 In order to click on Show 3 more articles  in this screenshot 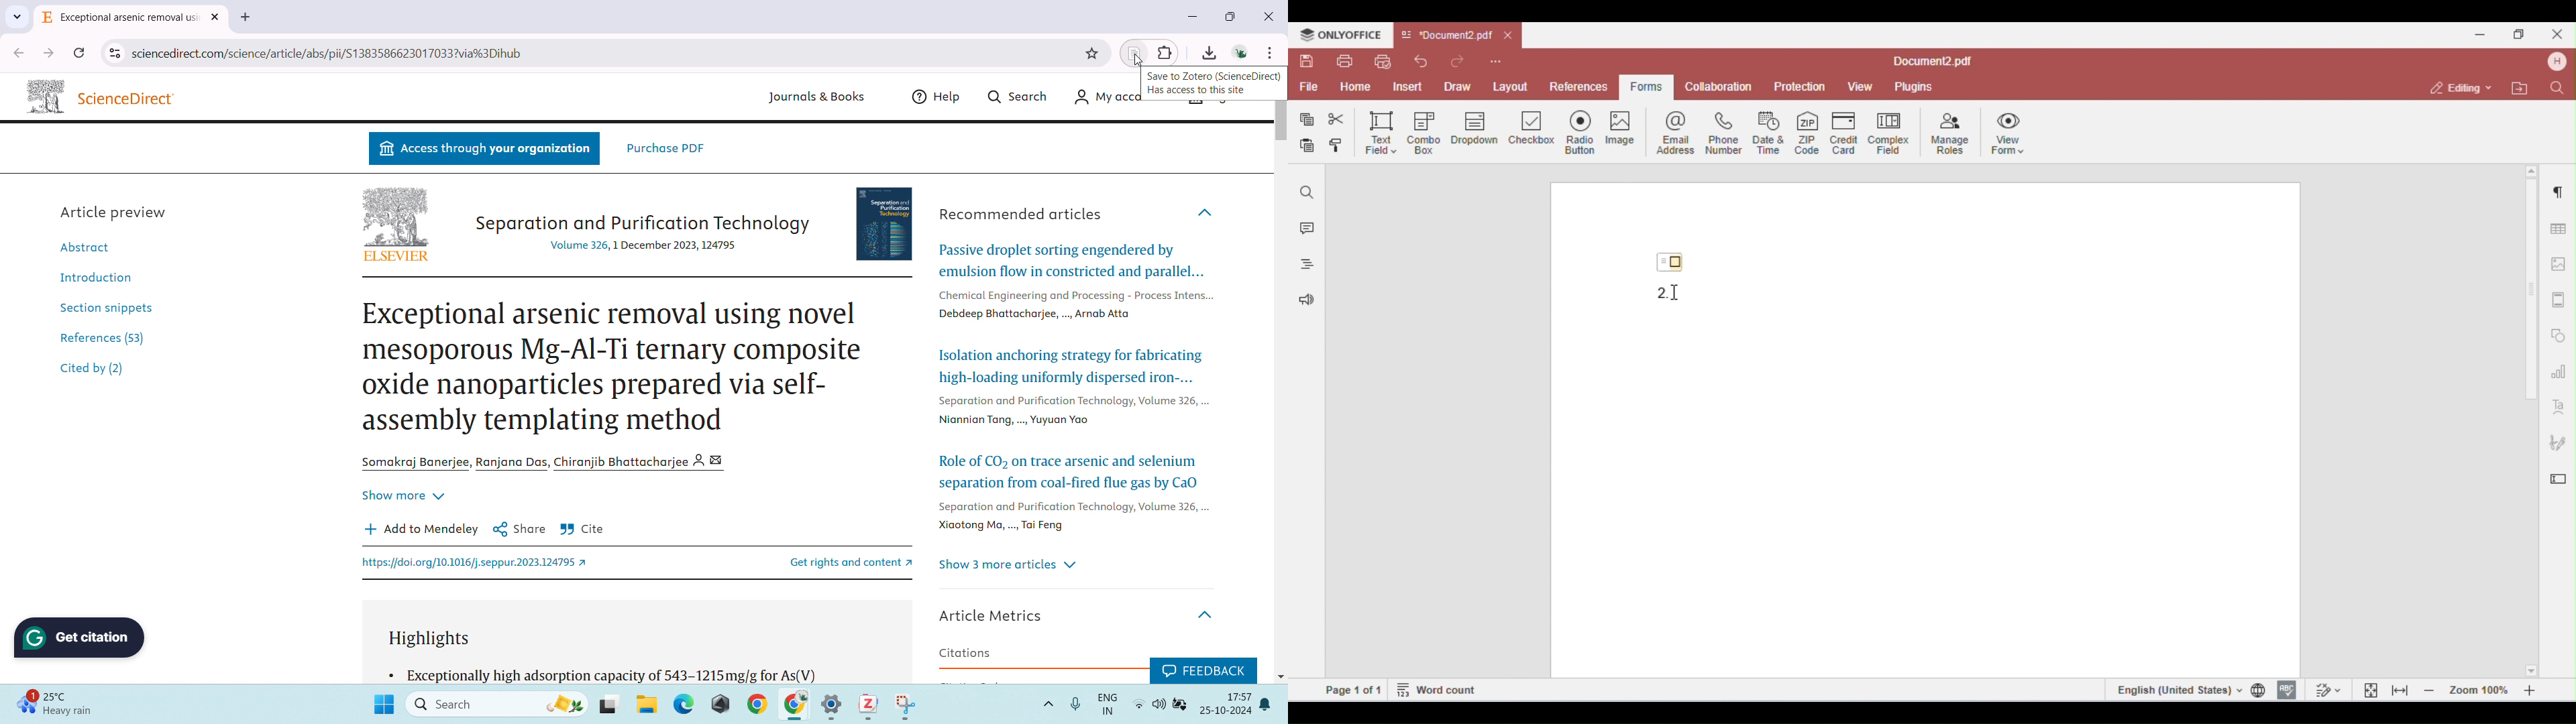, I will do `click(1010, 565)`.